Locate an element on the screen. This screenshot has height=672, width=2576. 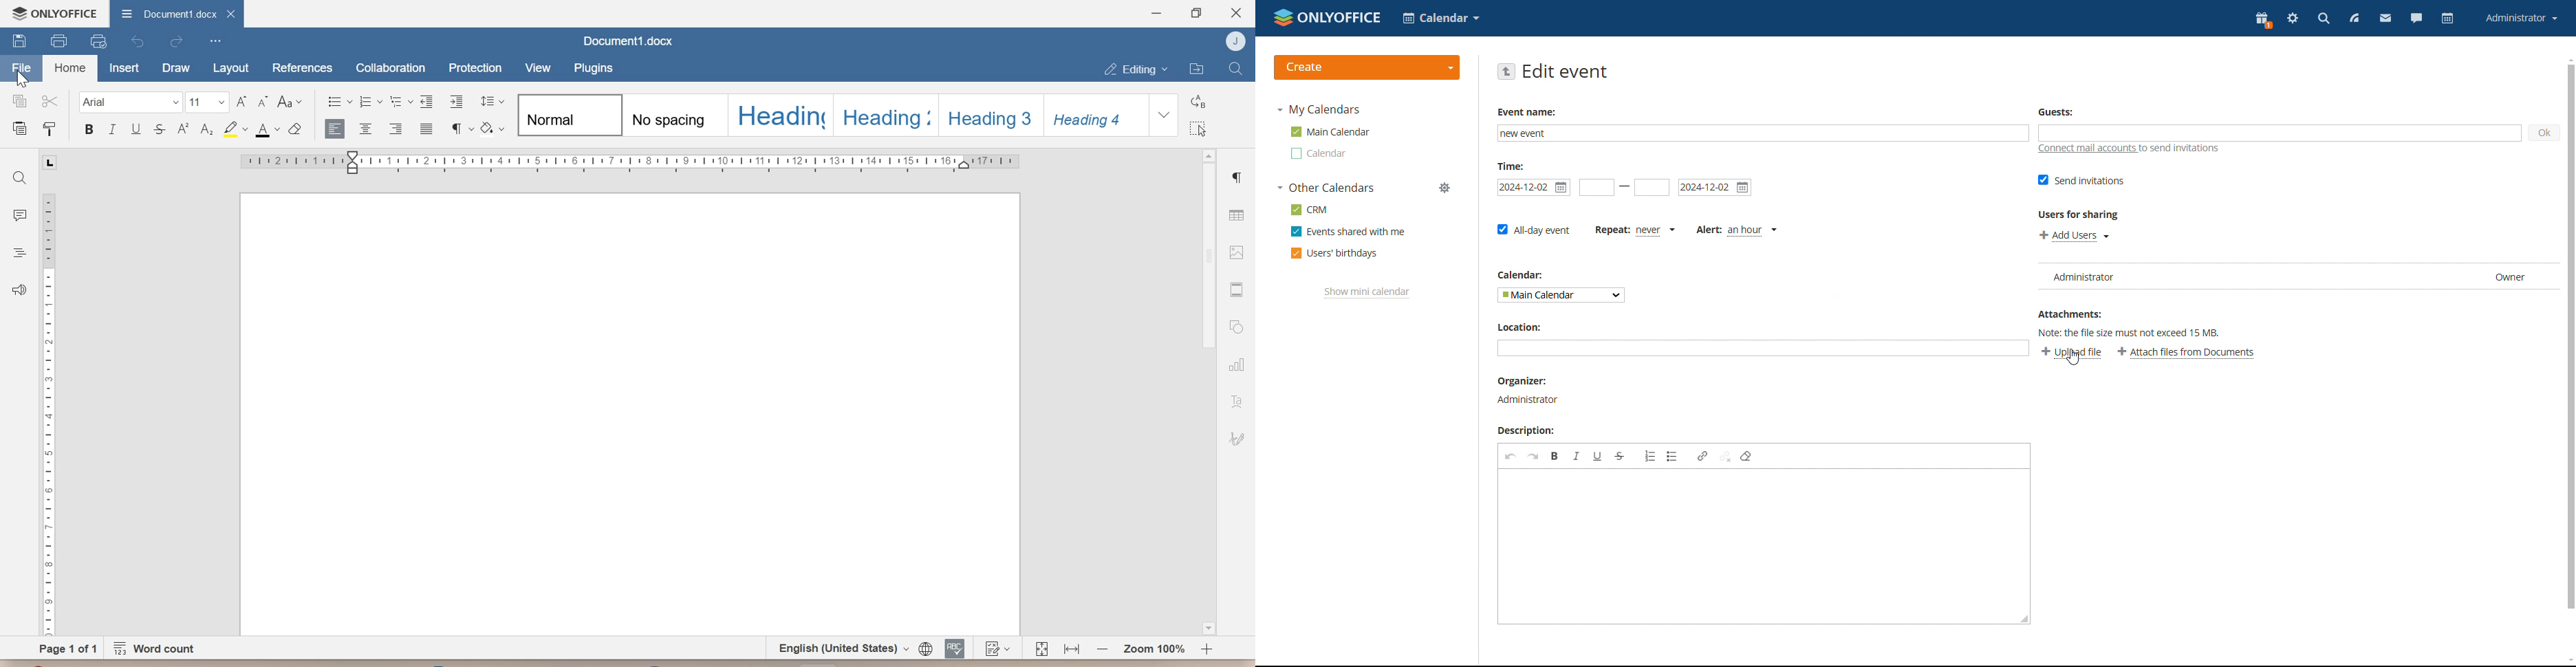
end date is located at coordinates (1715, 188).